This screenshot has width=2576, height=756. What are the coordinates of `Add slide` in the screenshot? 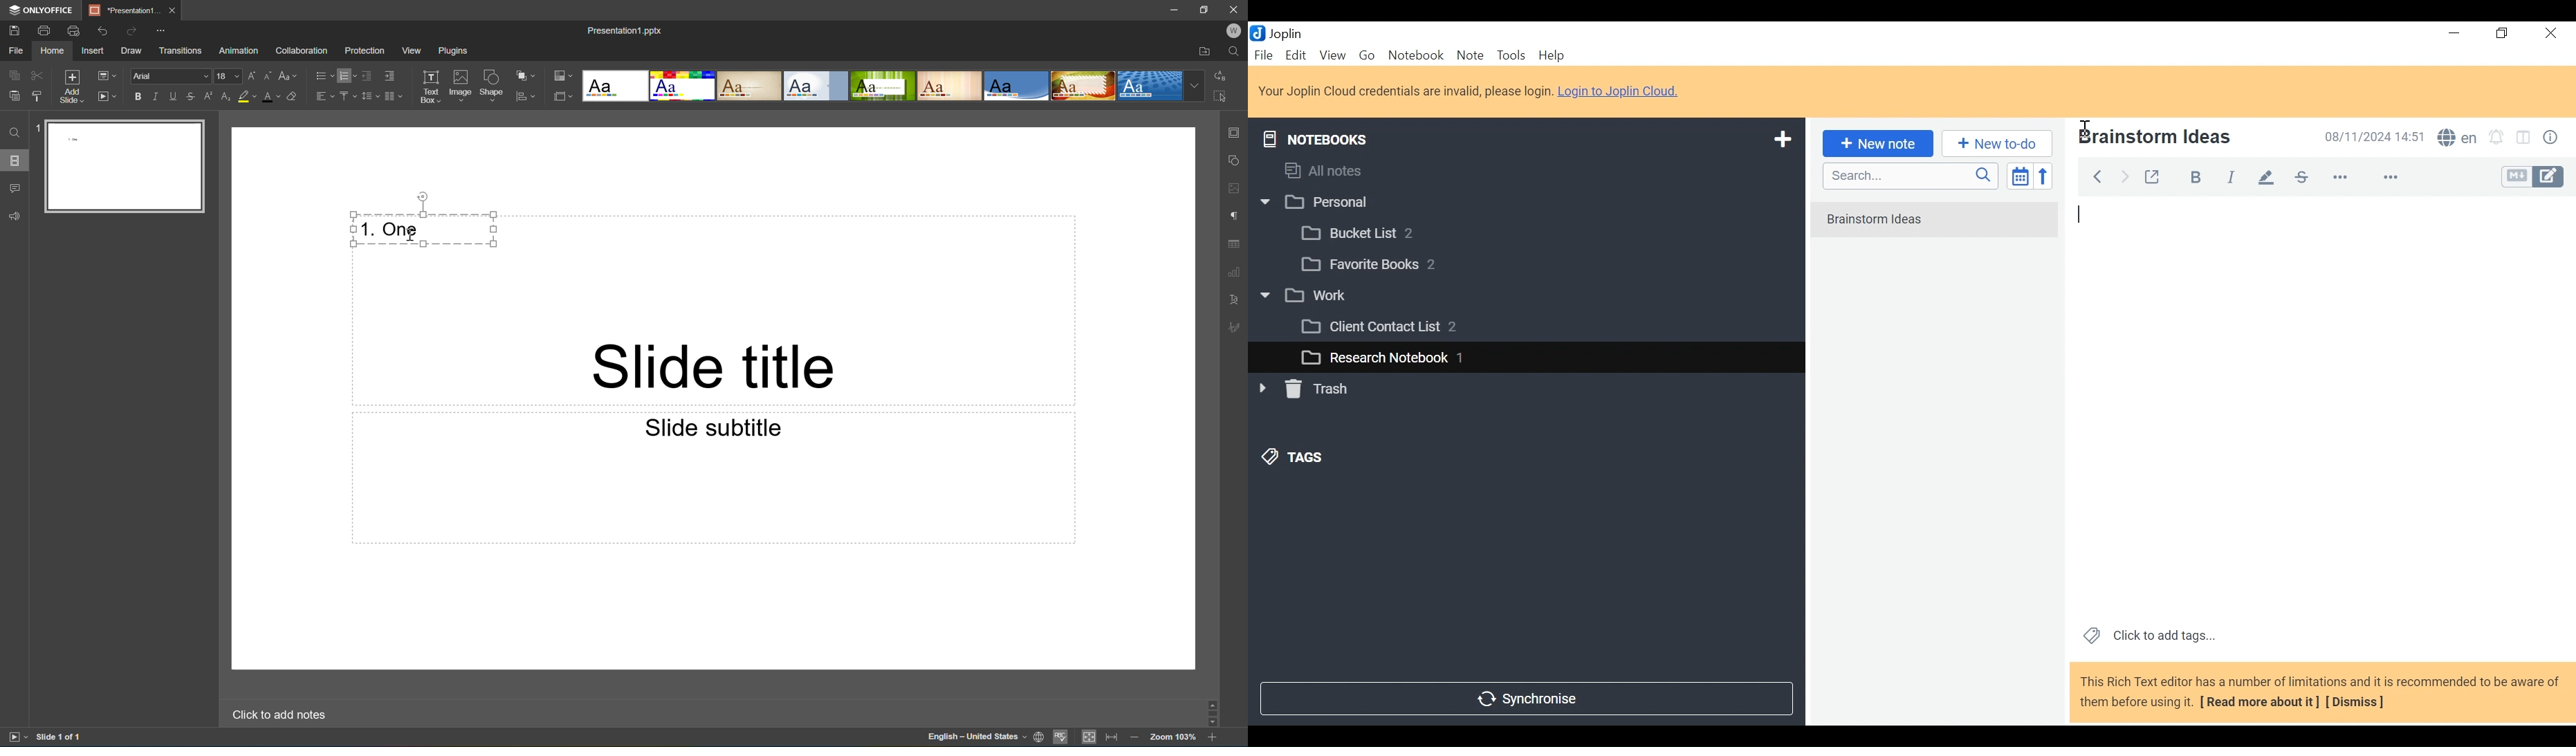 It's located at (70, 86).